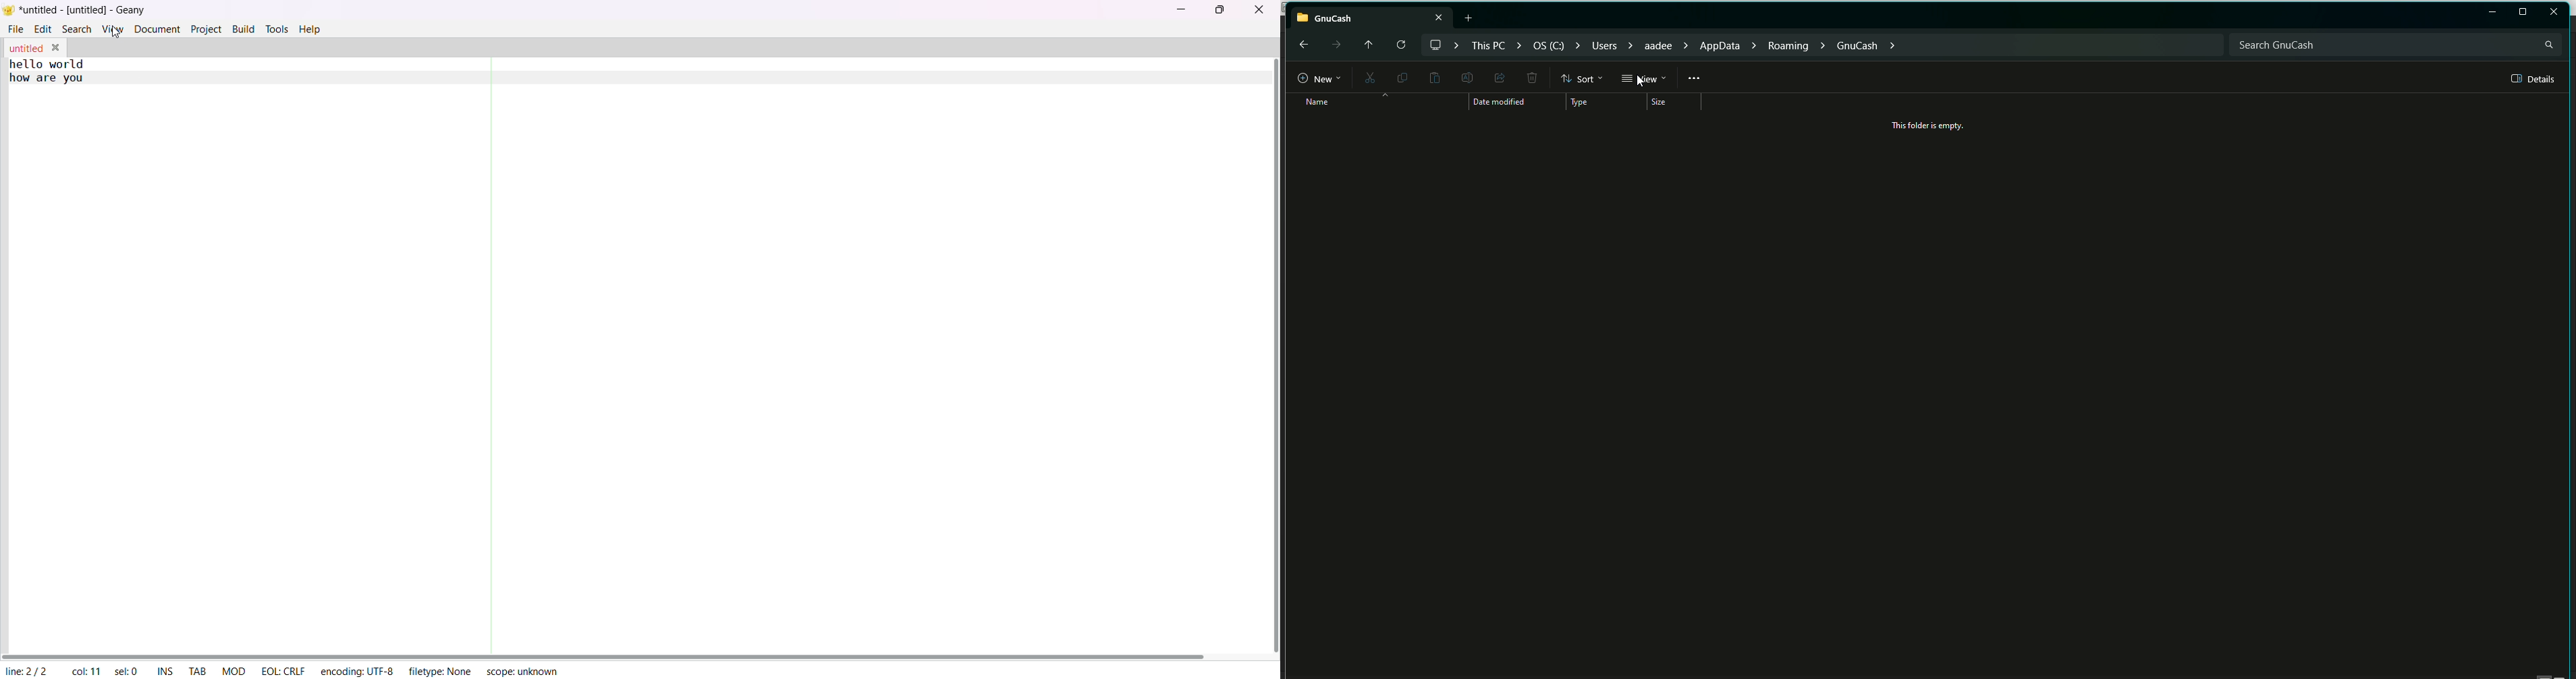 This screenshot has width=2576, height=700. I want to click on Paste, so click(1434, 78).